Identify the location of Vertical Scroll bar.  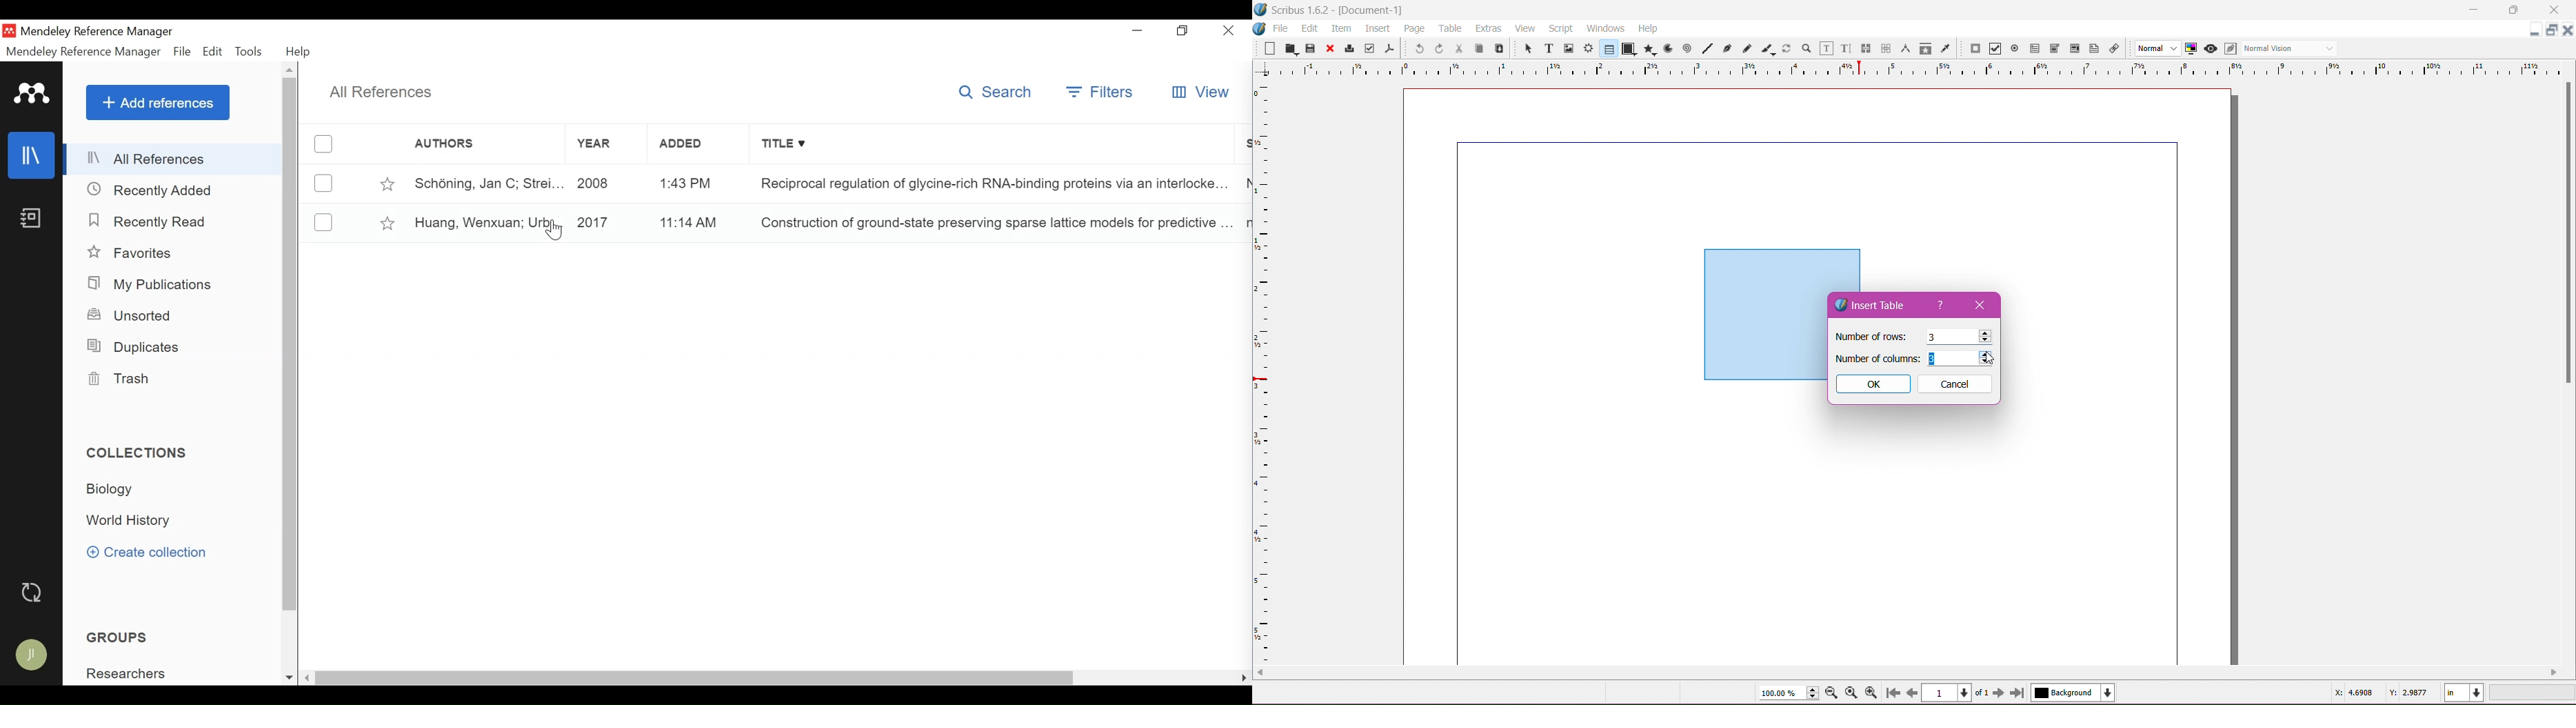
(696, 679).